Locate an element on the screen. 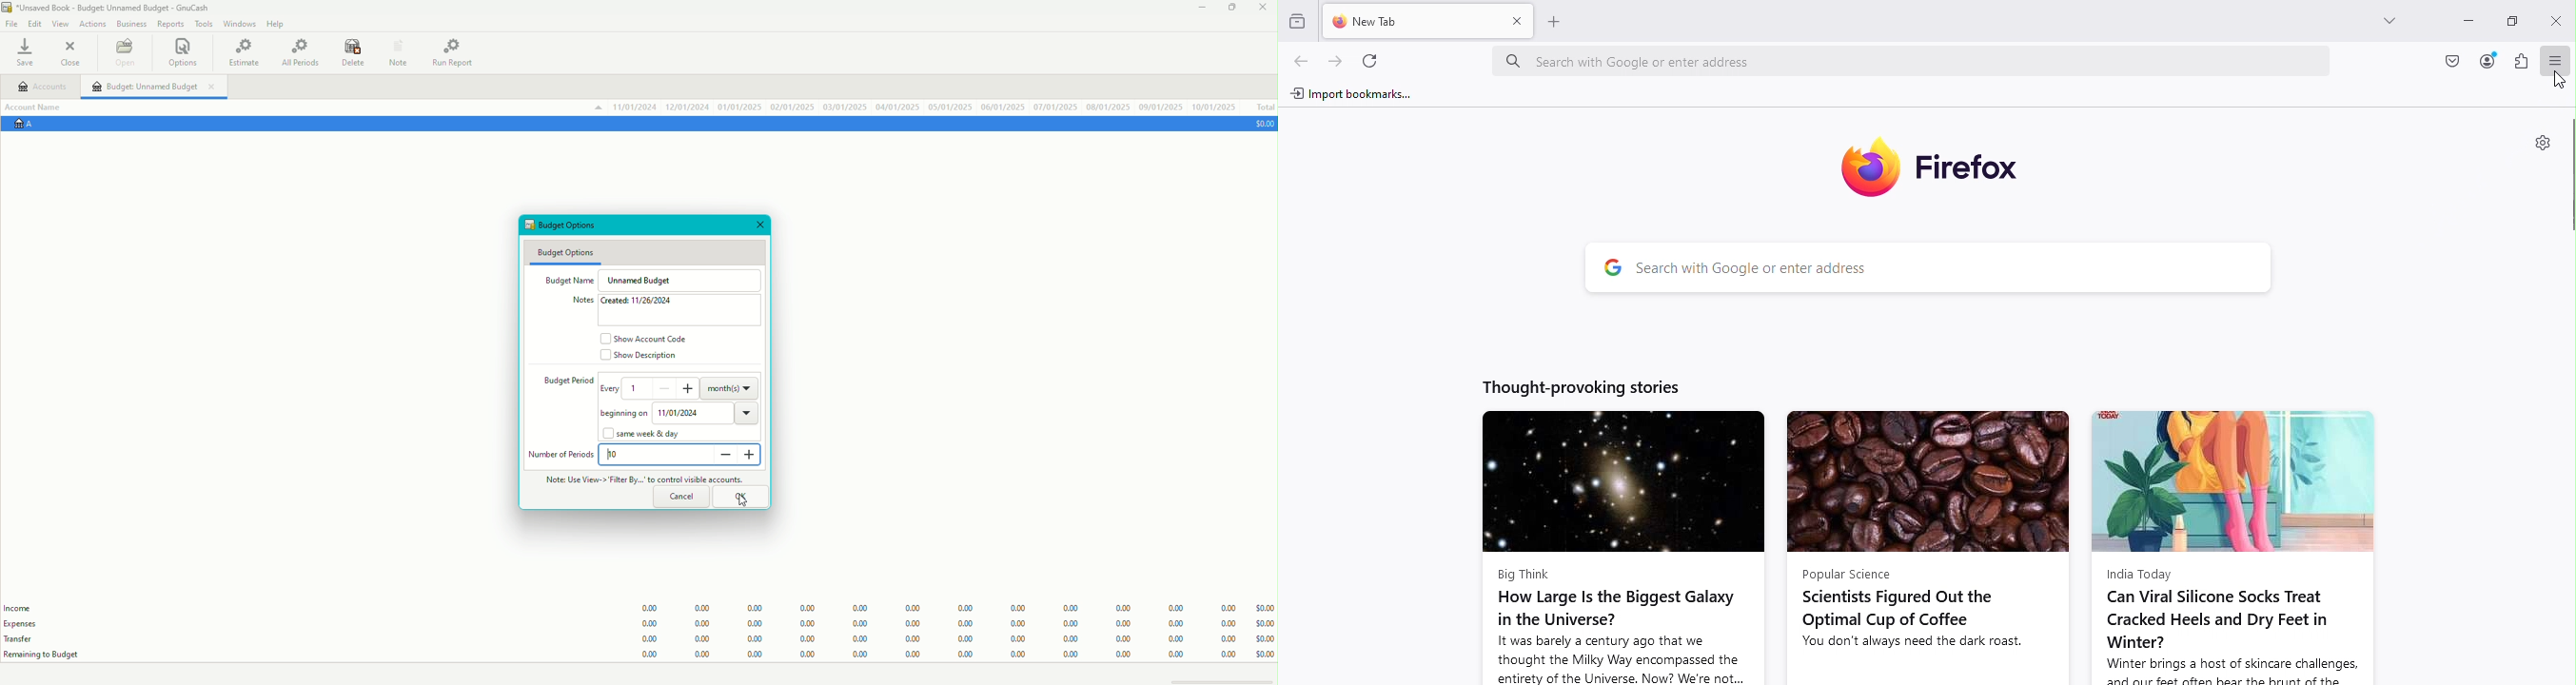 This screenshot has width=2576, height=700. Extensions is located at coordinates (2522, 61).